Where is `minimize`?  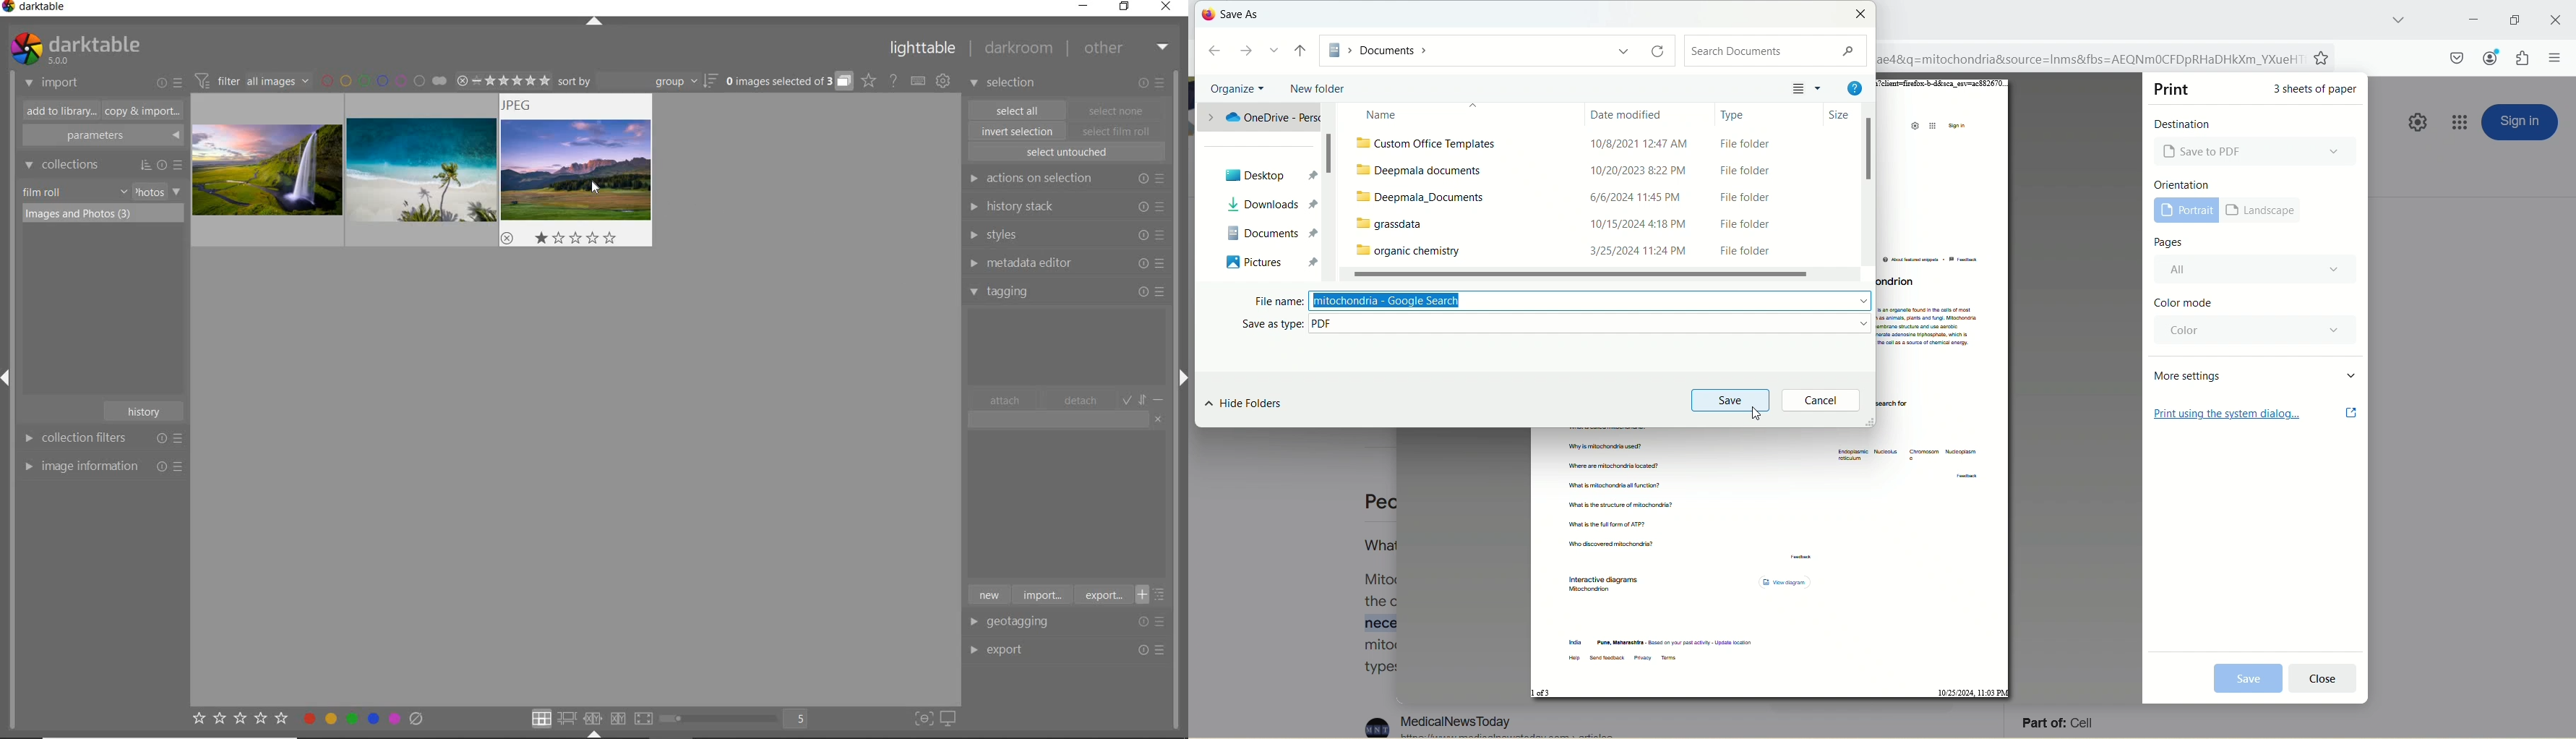 minimize is located at coordinates (2470, 20).